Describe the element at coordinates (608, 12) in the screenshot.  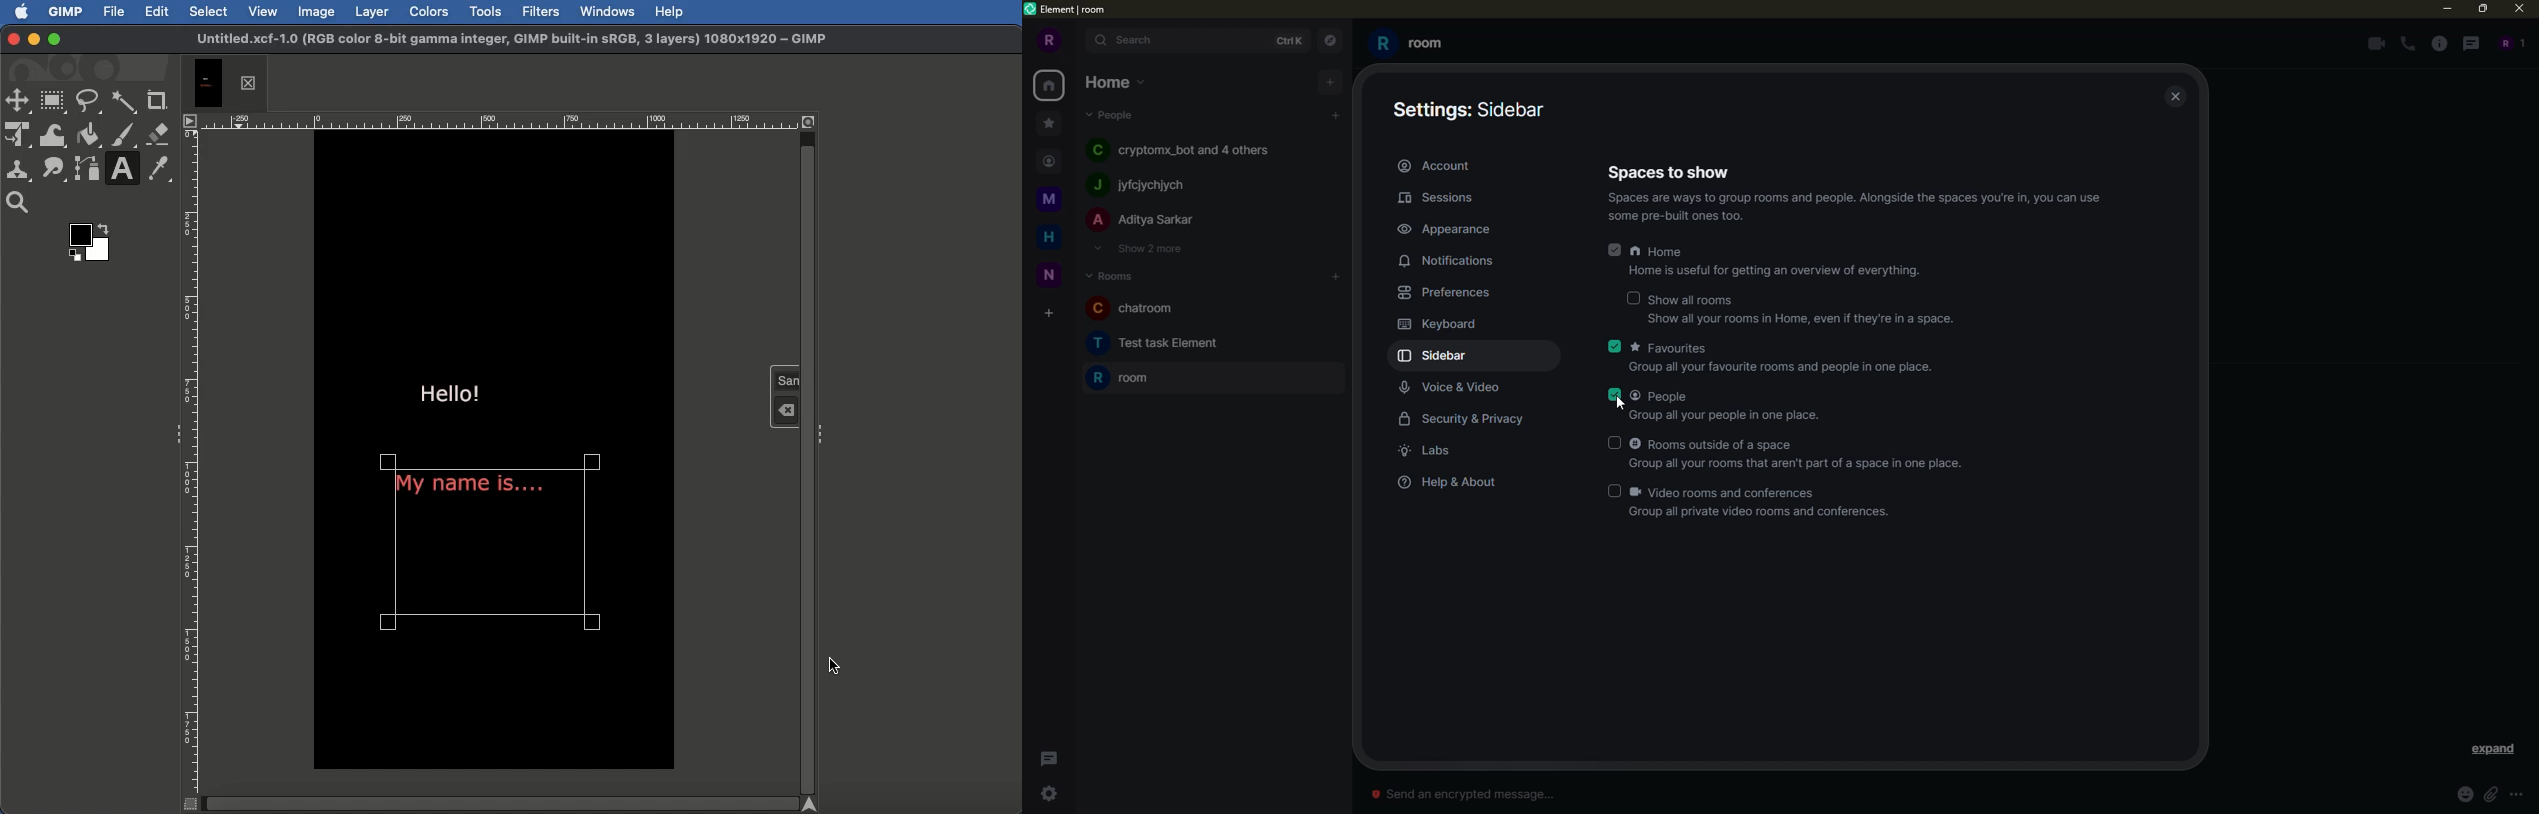
I see `Windows` at that location.